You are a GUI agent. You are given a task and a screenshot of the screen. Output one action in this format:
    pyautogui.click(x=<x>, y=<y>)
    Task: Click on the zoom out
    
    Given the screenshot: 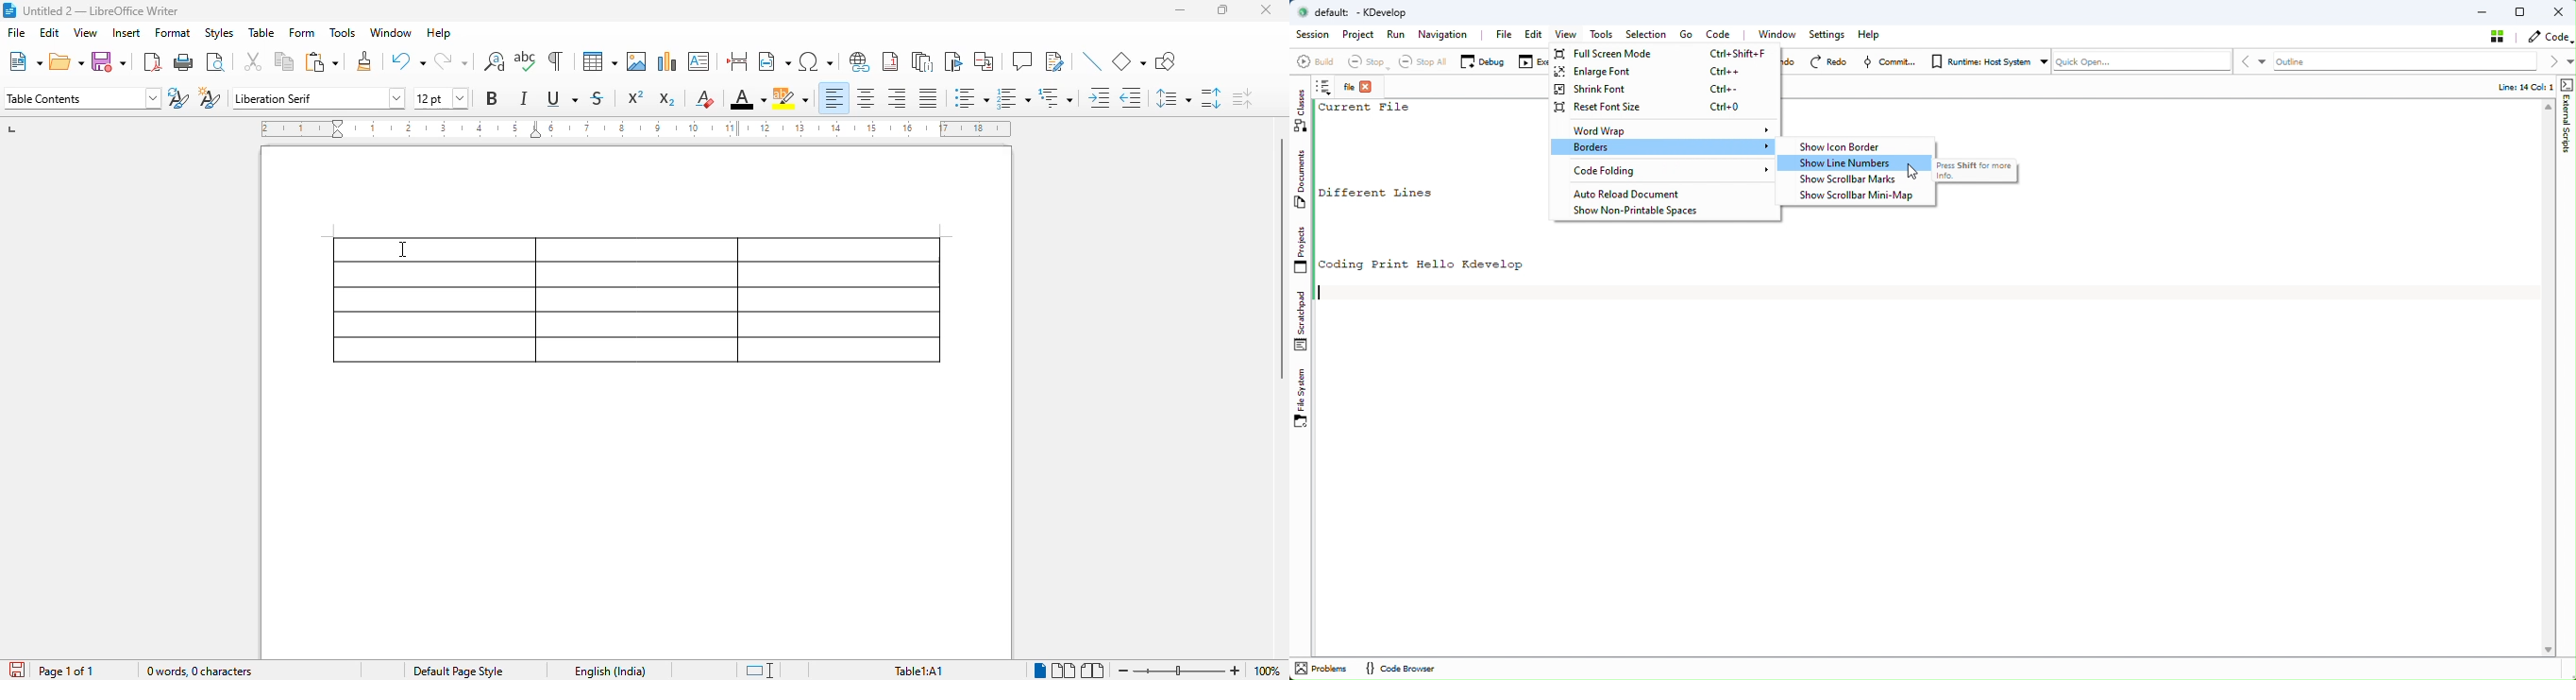 What is the action you would take?
    pyautogui.click(x=1123, y=672)
    